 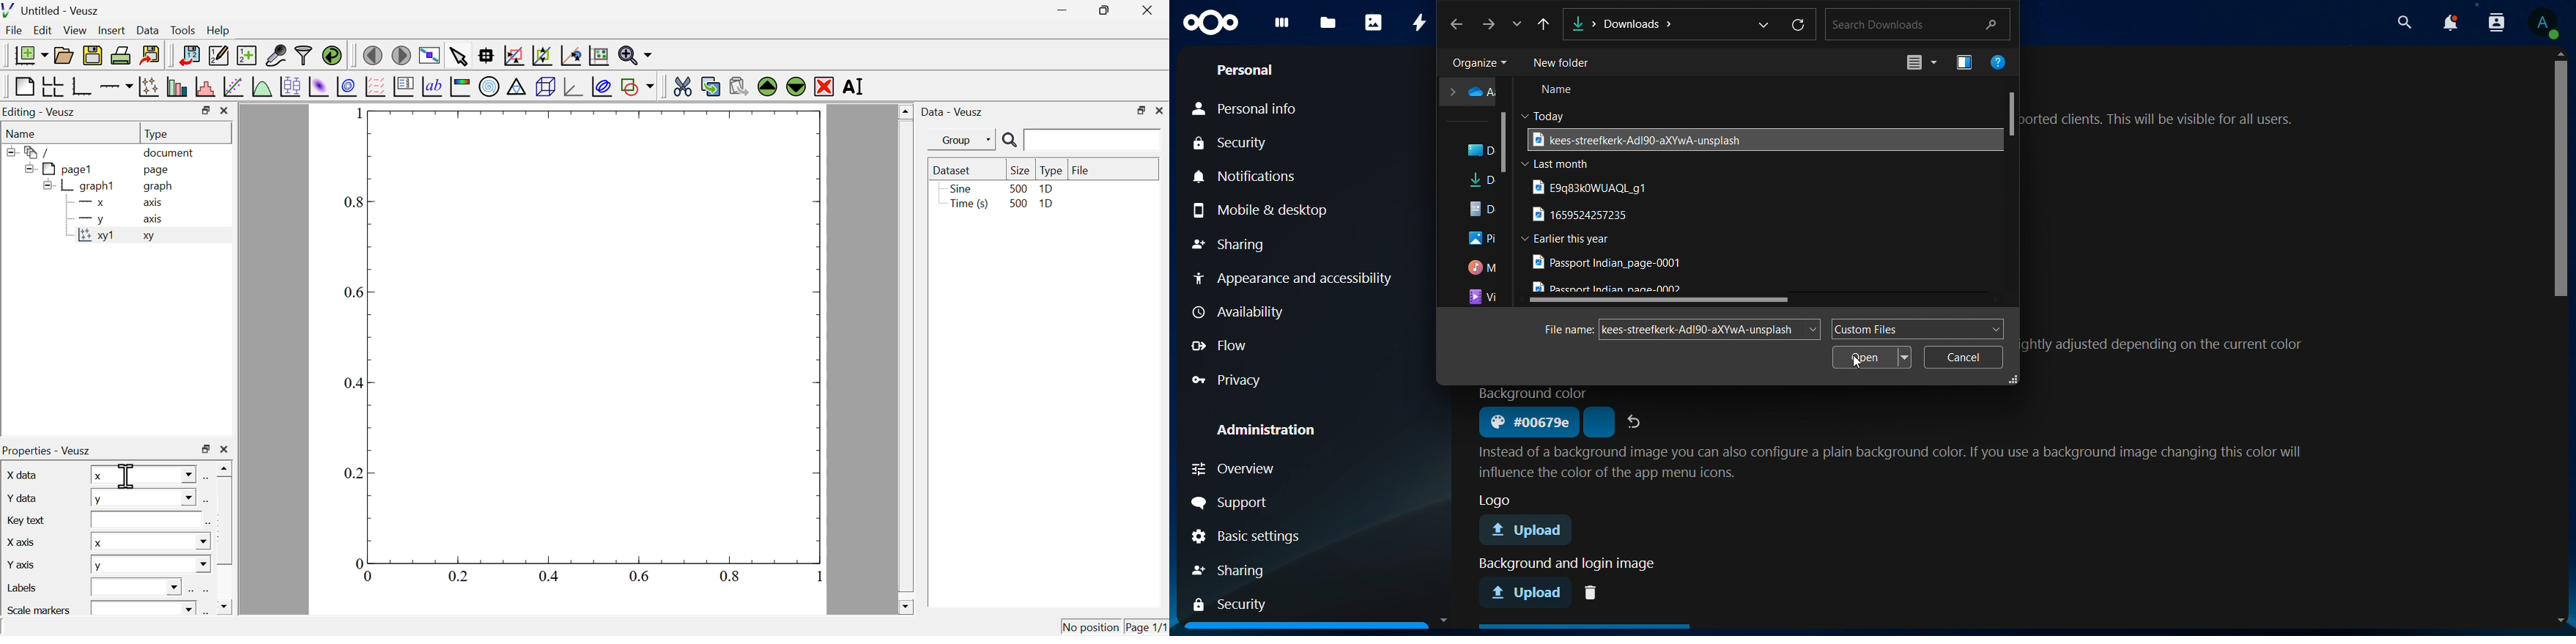 What do you see at coordinates (52, 87) in the screenshot?
I see `arrange graphs in a grid` at bounding box center [52, 87].